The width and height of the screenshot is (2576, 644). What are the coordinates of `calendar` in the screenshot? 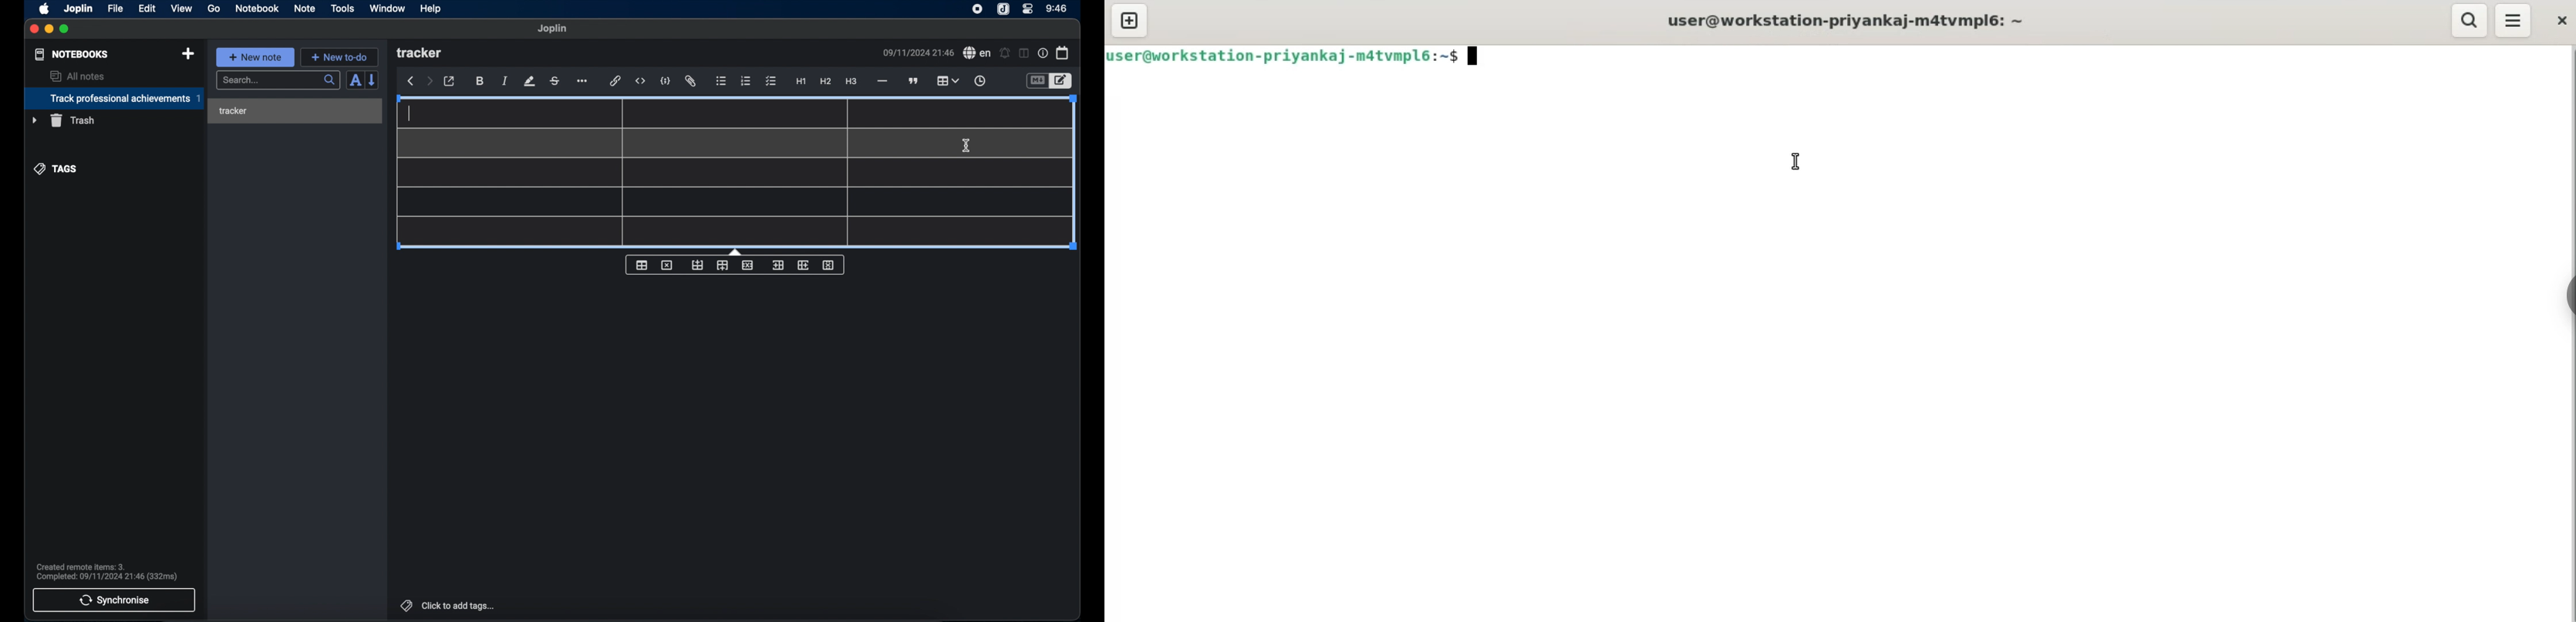 It's located at (1063, 52).